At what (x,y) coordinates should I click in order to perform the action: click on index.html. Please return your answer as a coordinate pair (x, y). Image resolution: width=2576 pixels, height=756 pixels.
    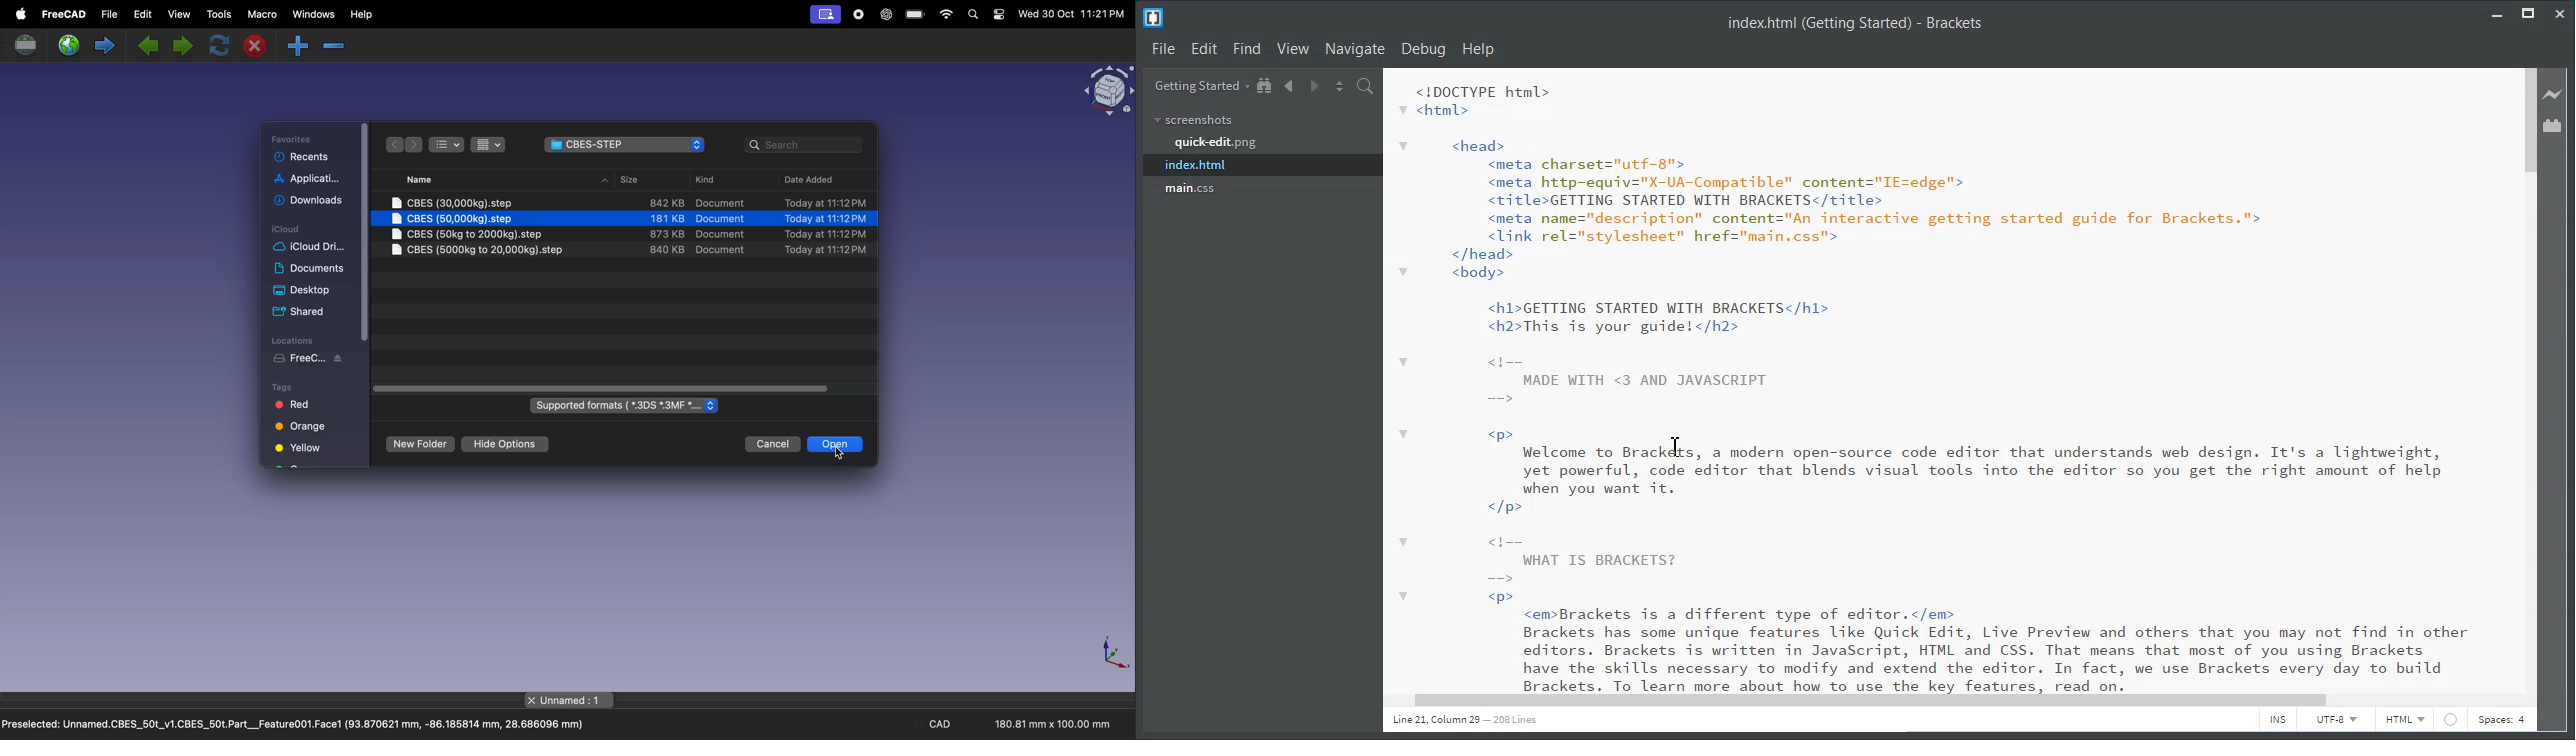
    Looking at the image, I should click on (1263, 165).